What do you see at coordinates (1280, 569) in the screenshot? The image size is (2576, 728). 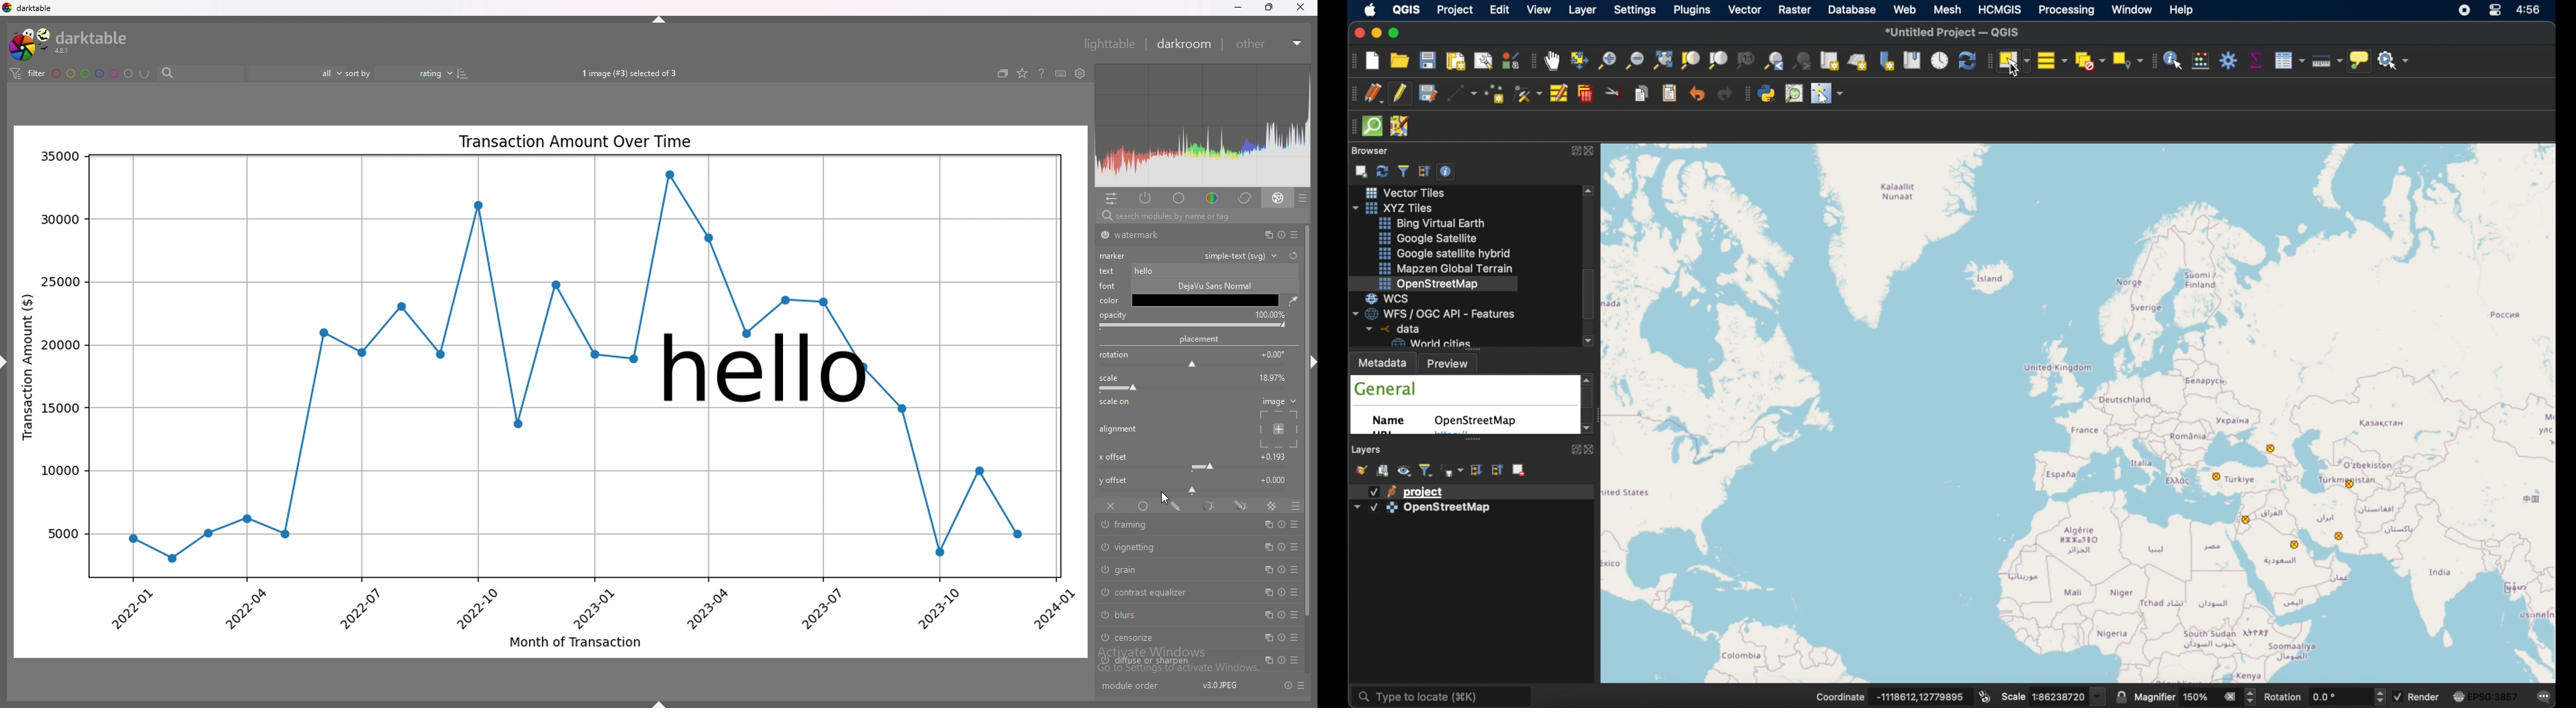 I see `reset` at bounding box center [1280, 569].